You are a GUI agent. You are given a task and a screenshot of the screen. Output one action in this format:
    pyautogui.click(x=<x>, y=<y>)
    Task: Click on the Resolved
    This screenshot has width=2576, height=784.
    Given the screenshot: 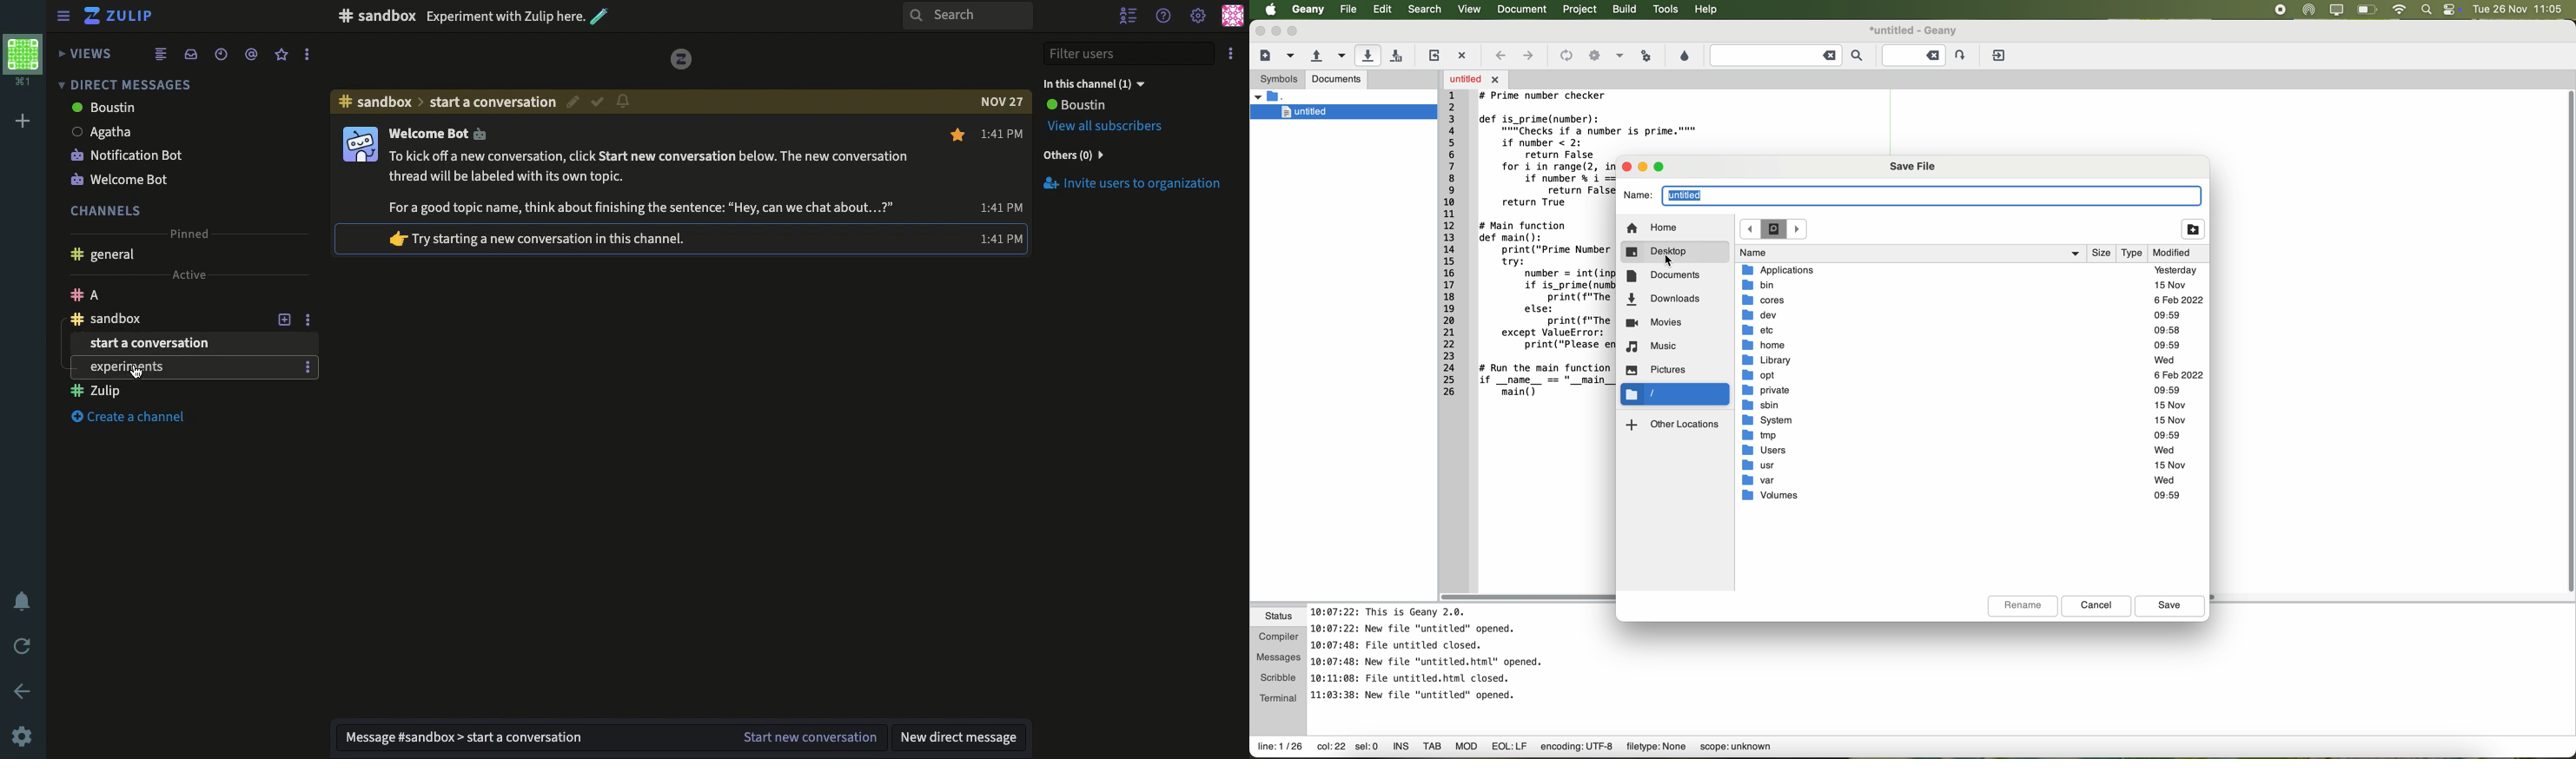 What is the action you would take?
    pyautogui.click(x=598, y=102)
    